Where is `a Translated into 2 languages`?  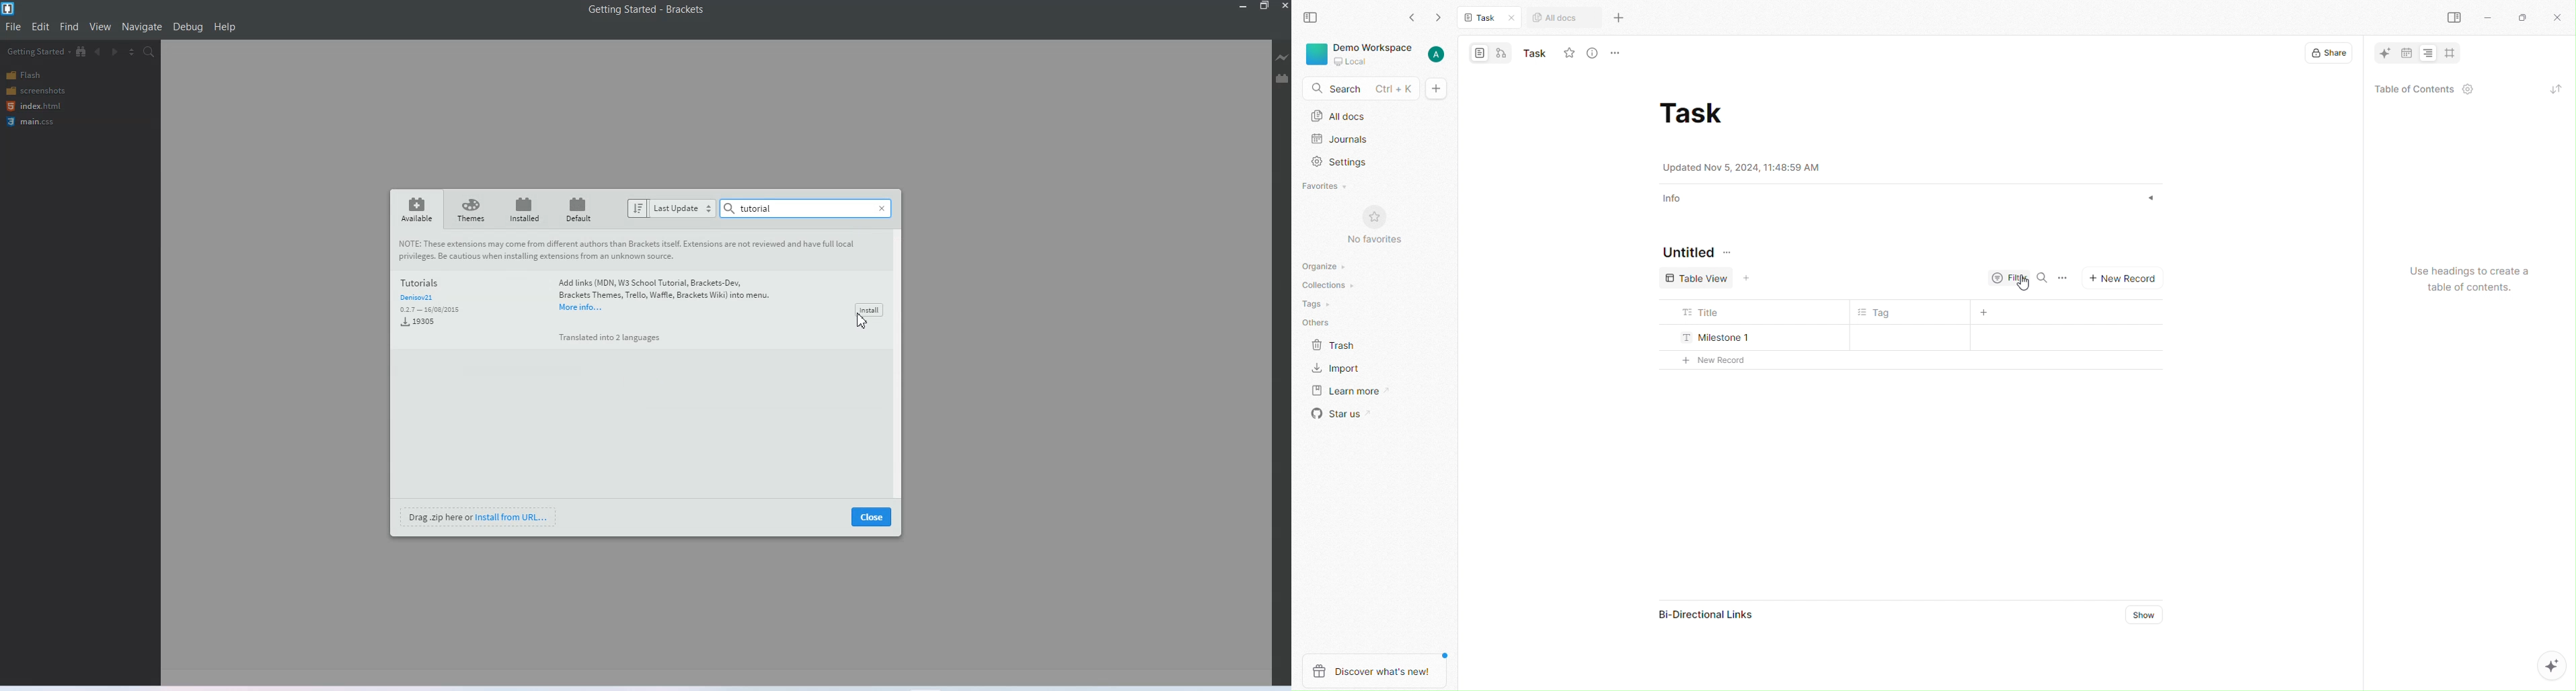
a Translated into 2 languages is located at coordinates (615, 338).